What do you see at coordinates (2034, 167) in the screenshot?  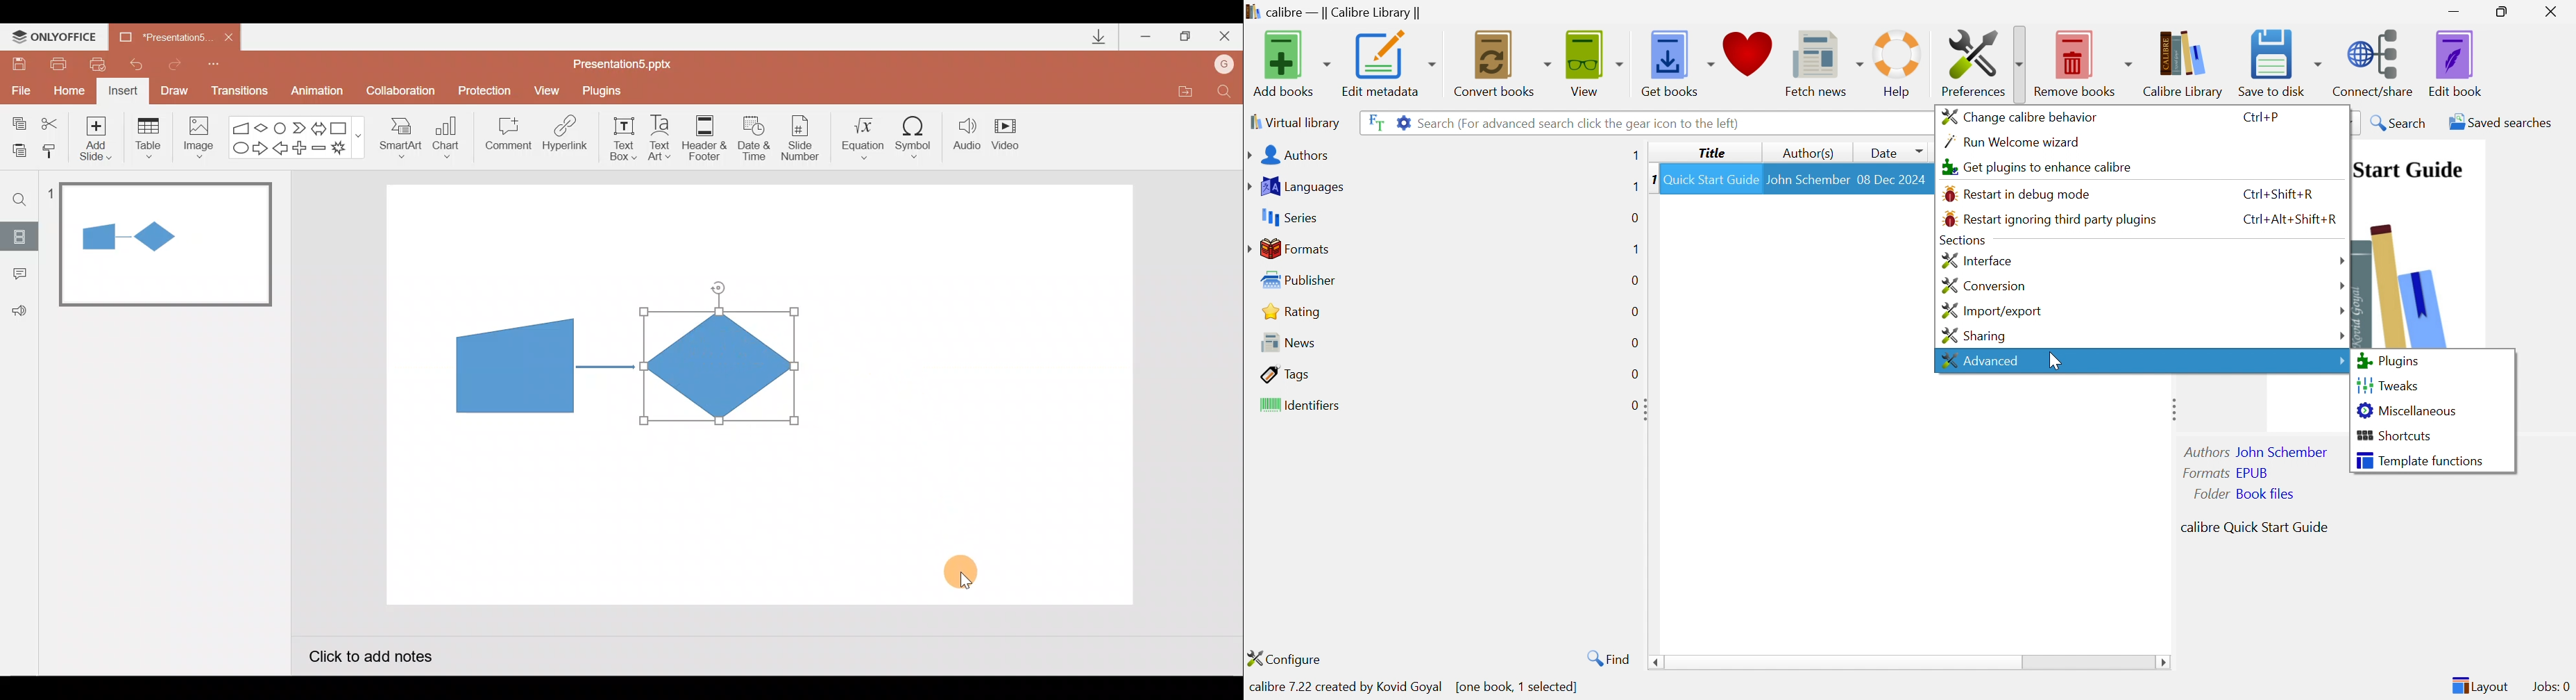 I see `Get plugins to enhance calibre` at bounding box center [2034, 167].